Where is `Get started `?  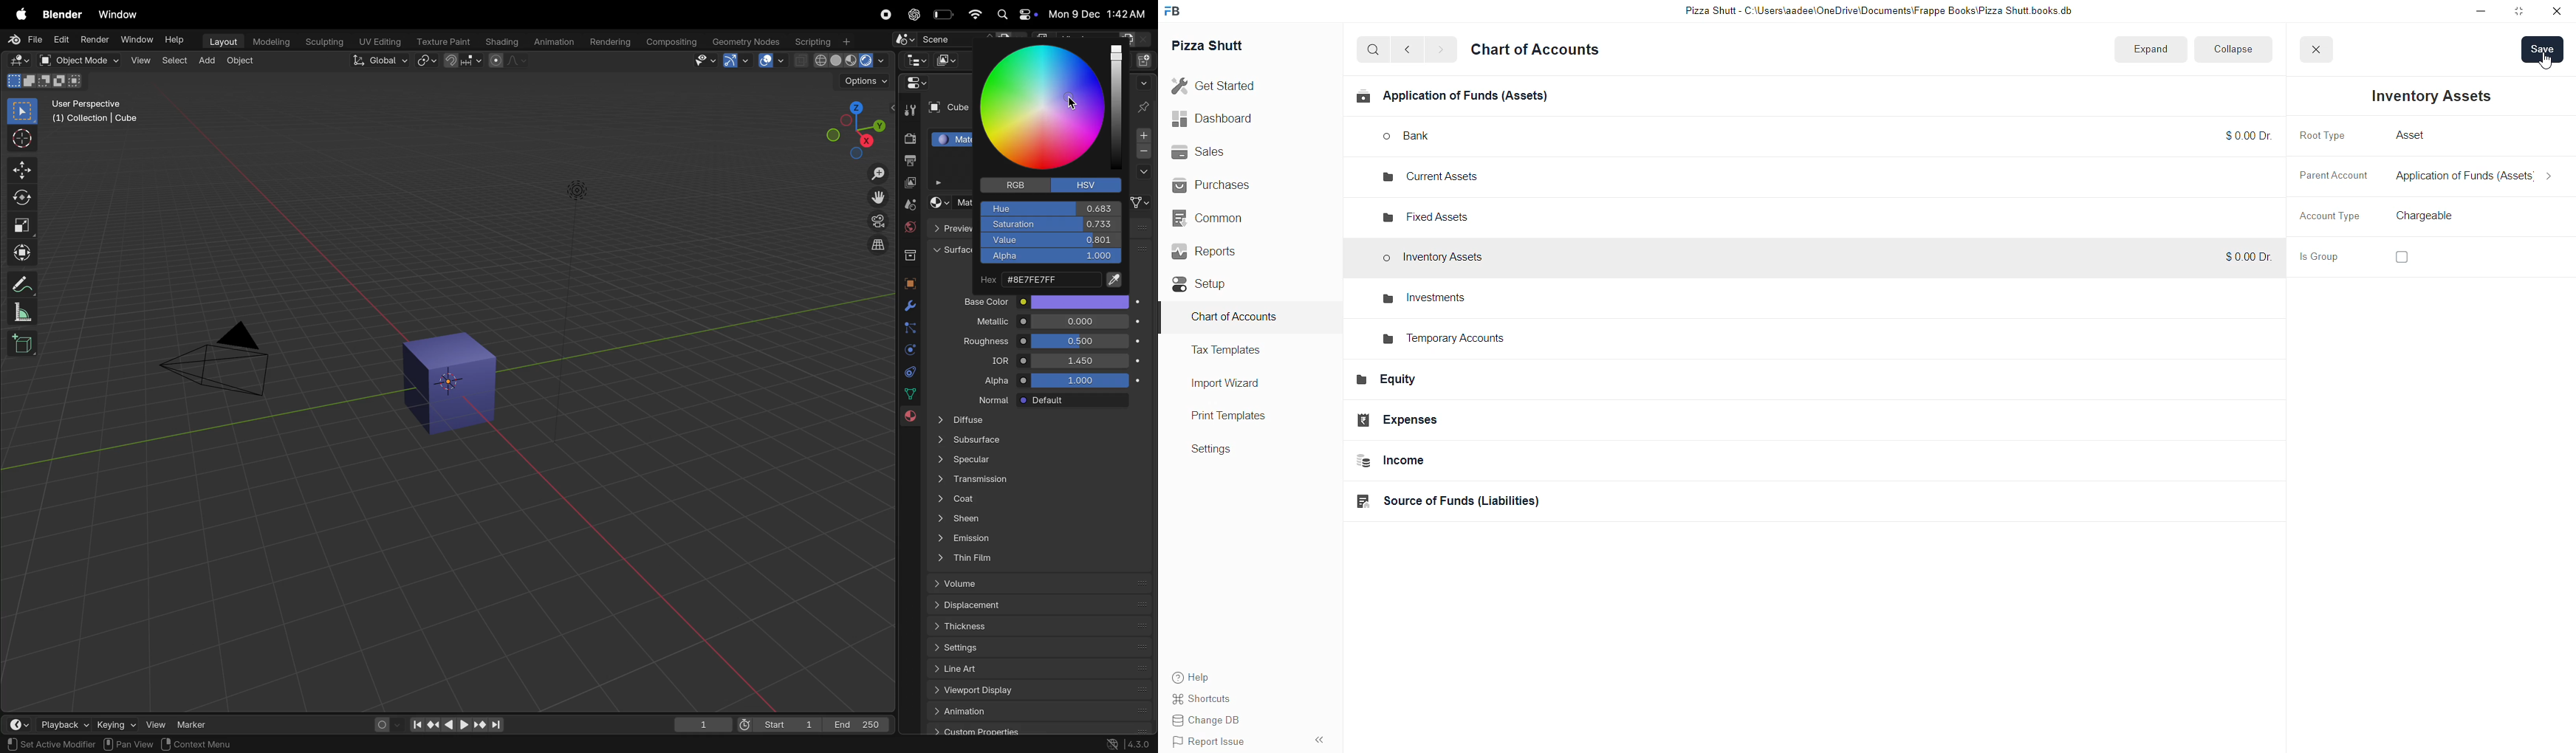
Get started  is located at coordinates (1222, 86).